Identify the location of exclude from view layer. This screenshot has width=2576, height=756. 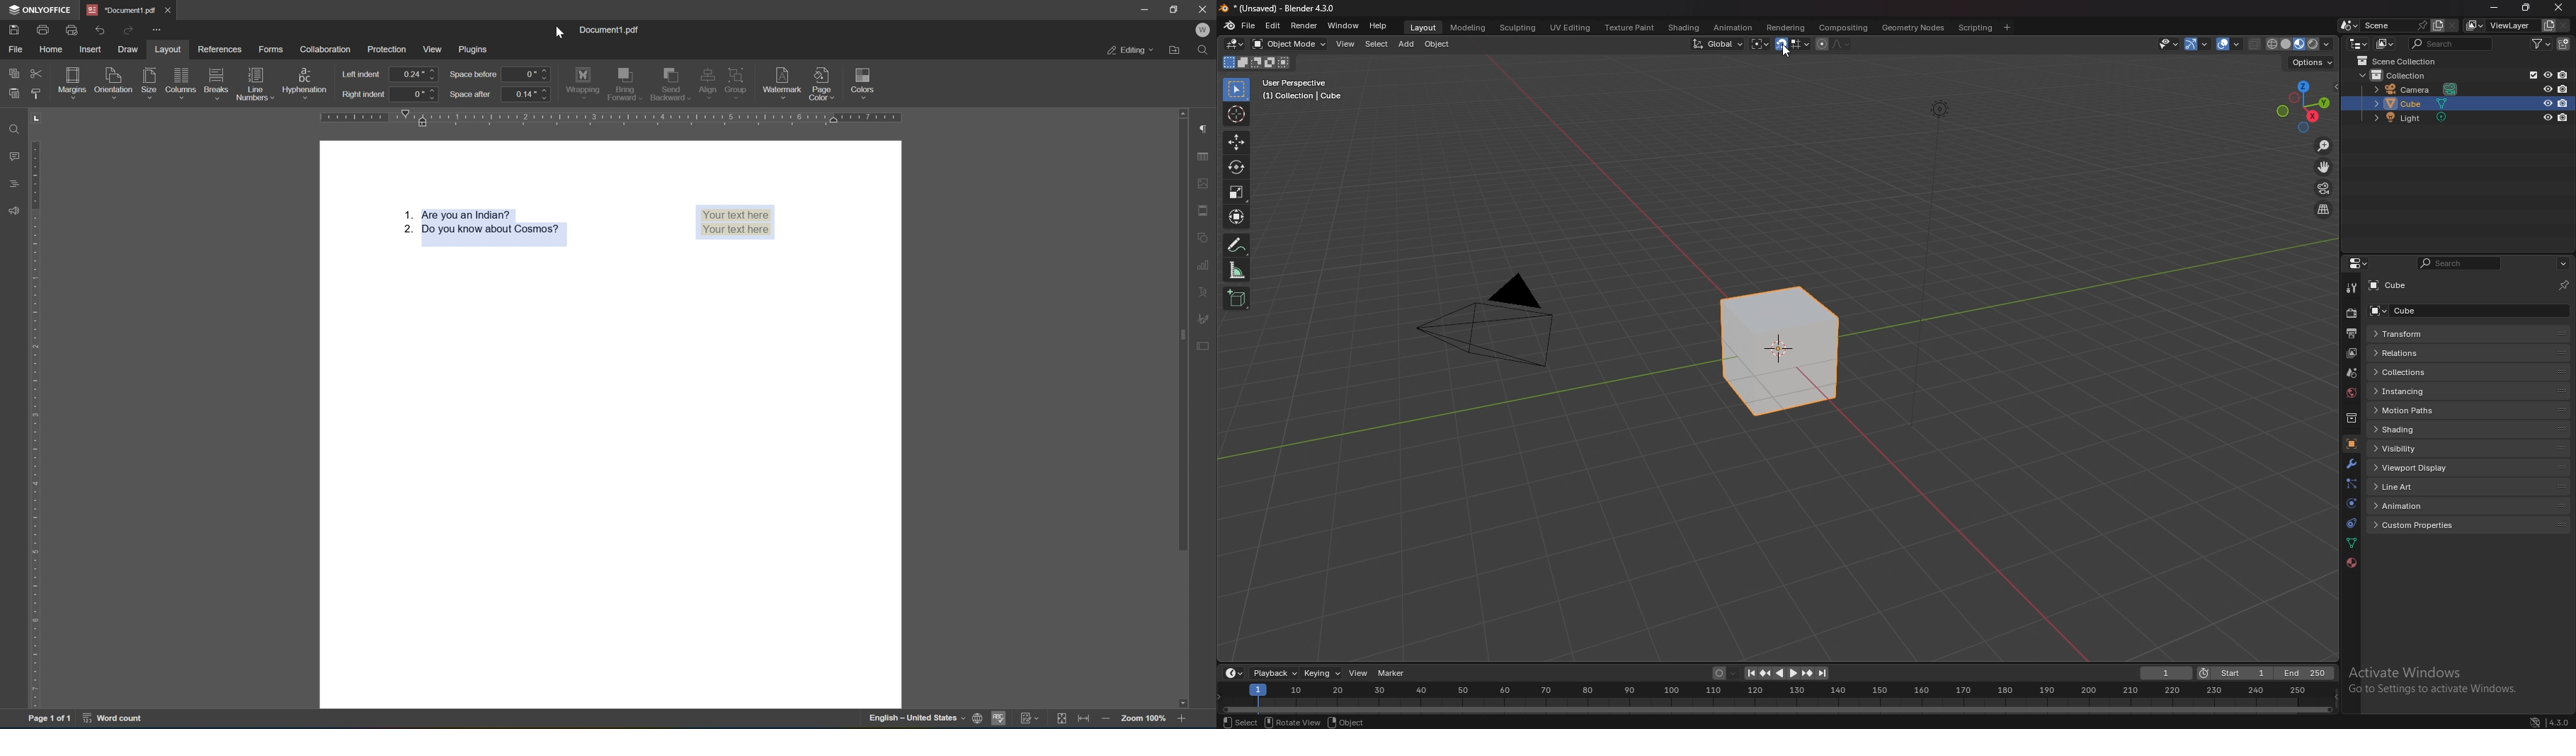
(2530, 75).